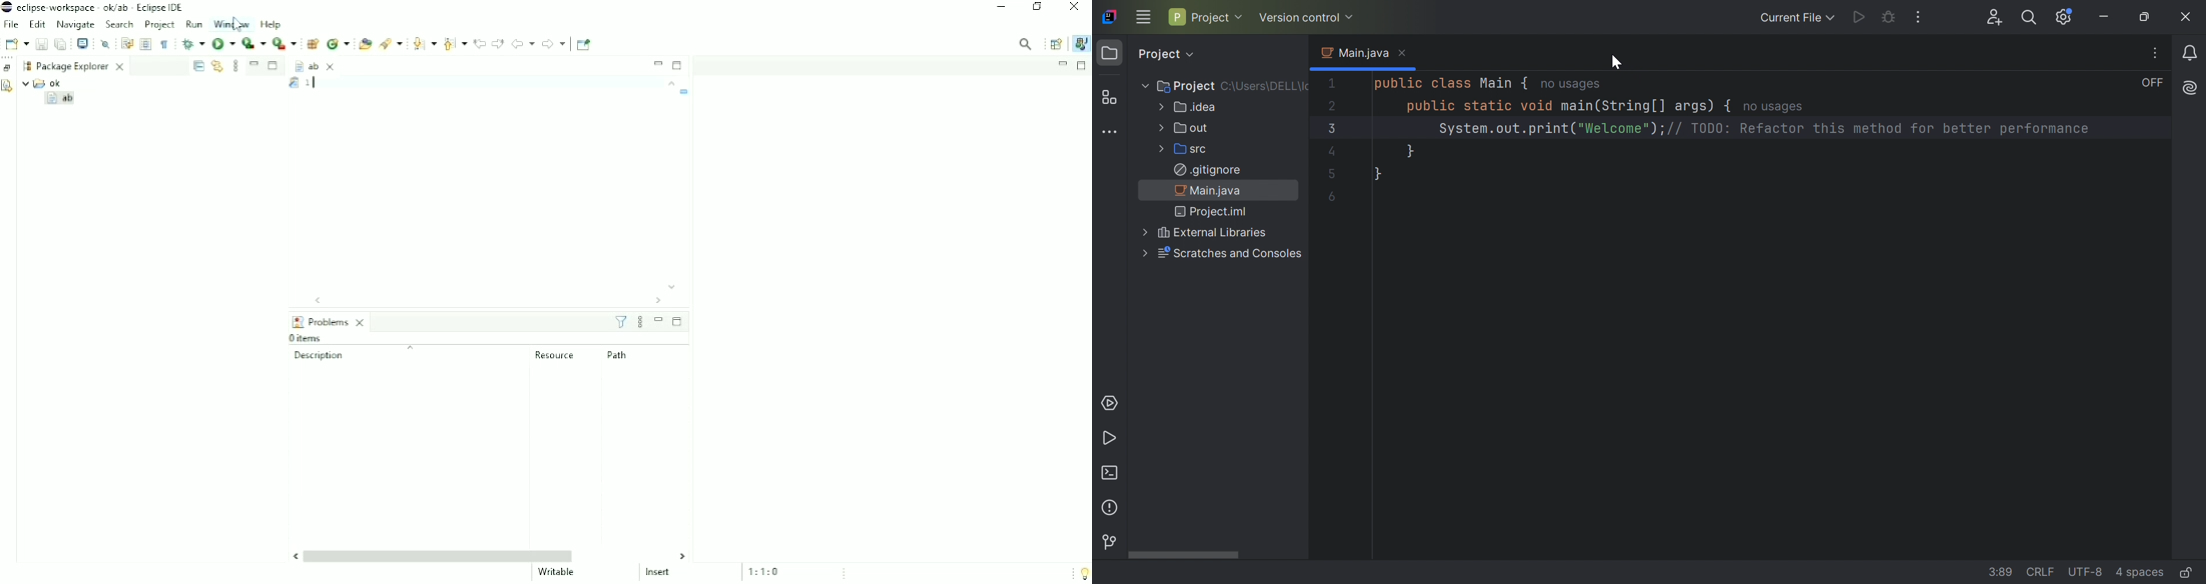 The width and height of the screenshot is (2212, 588). What do you see at coordinates (1081, 573) in the screenshot?
I see `Tip` at bounding box center [1081, 573].